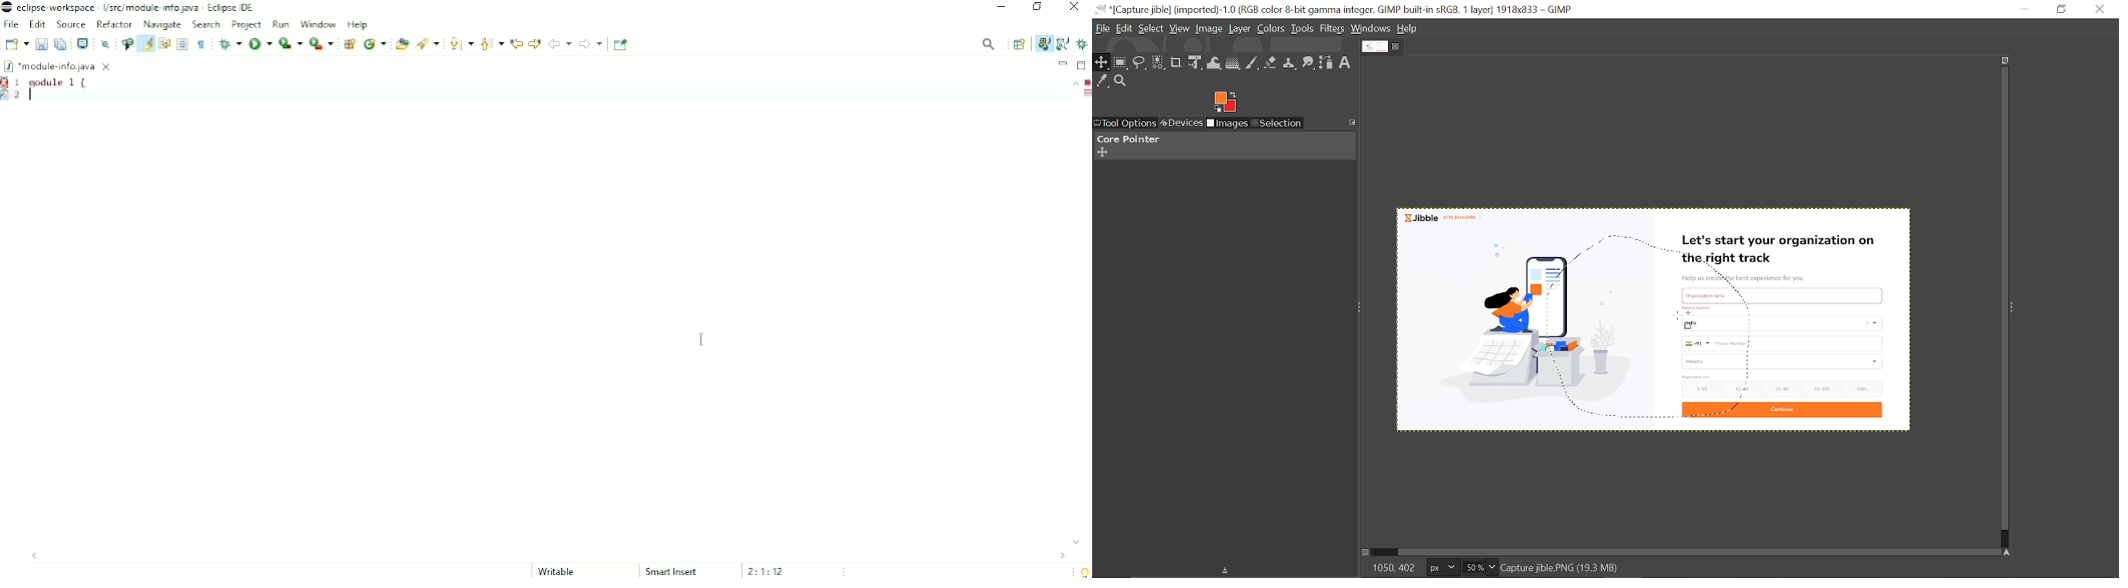 The width and height of the screenshot is (2128, 588). I want to click on View, so click(1180, 28).